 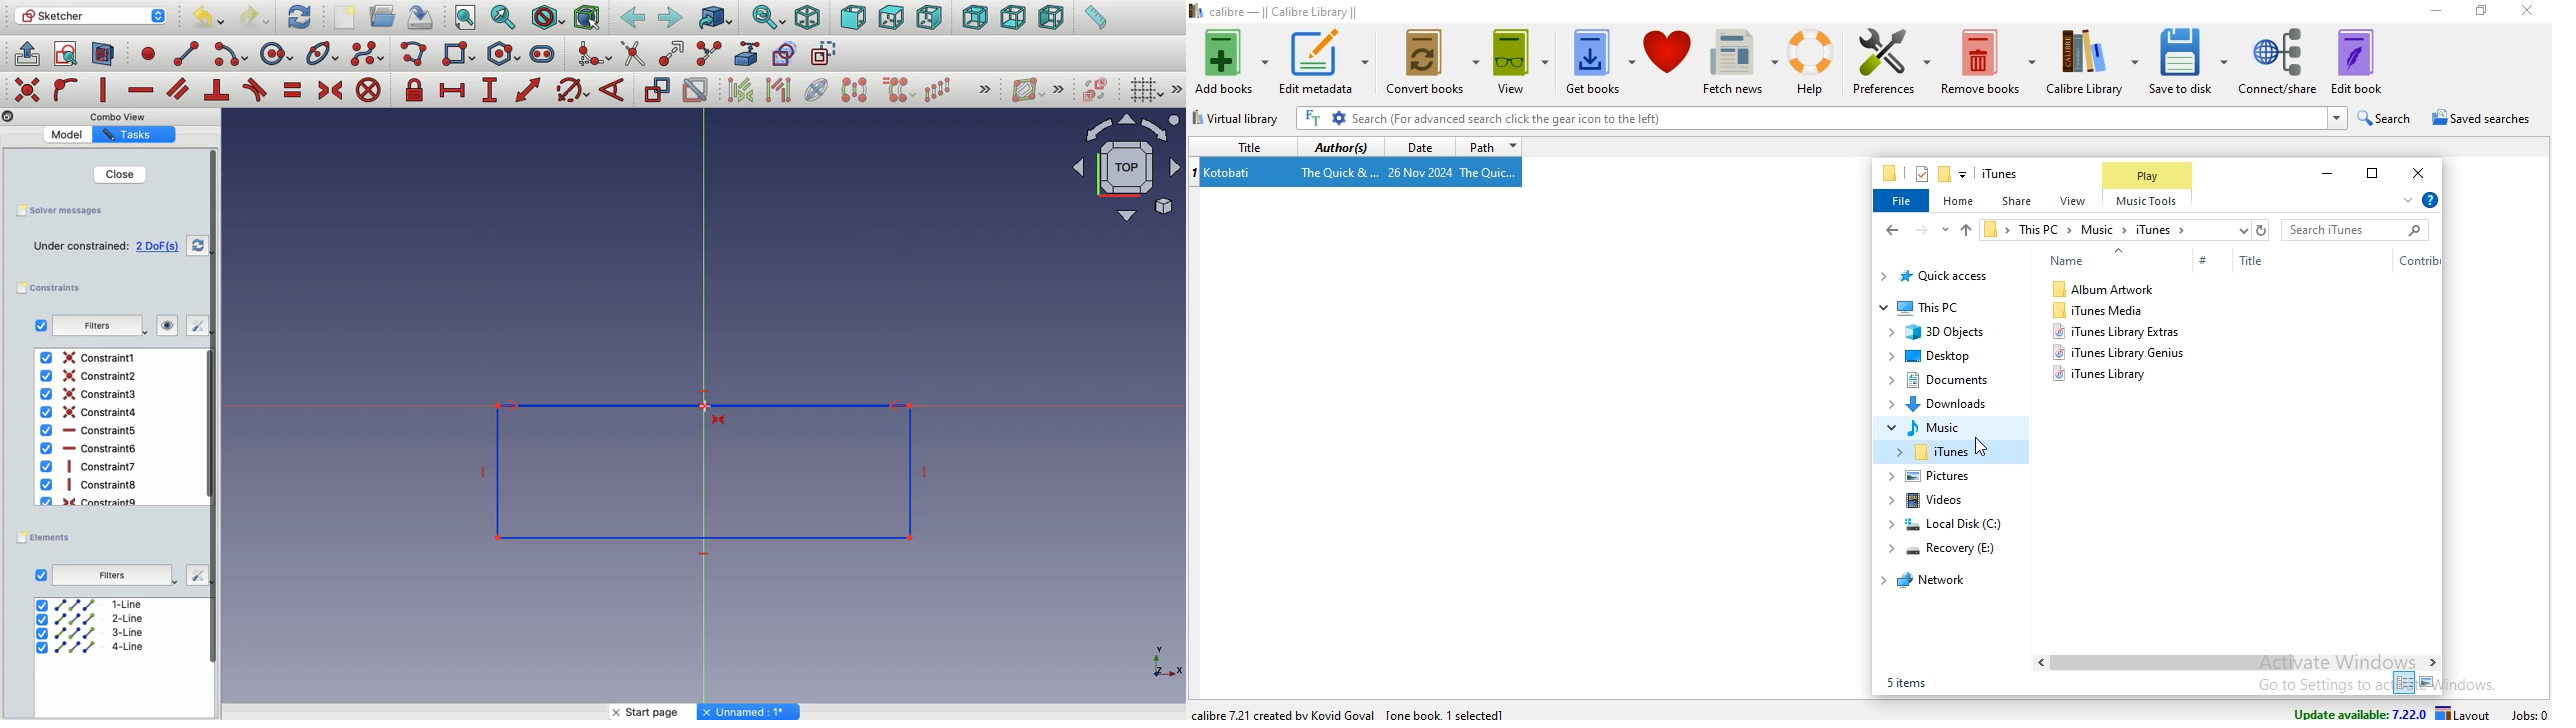 I want to click on quick access, so click(x=1951, y=277).